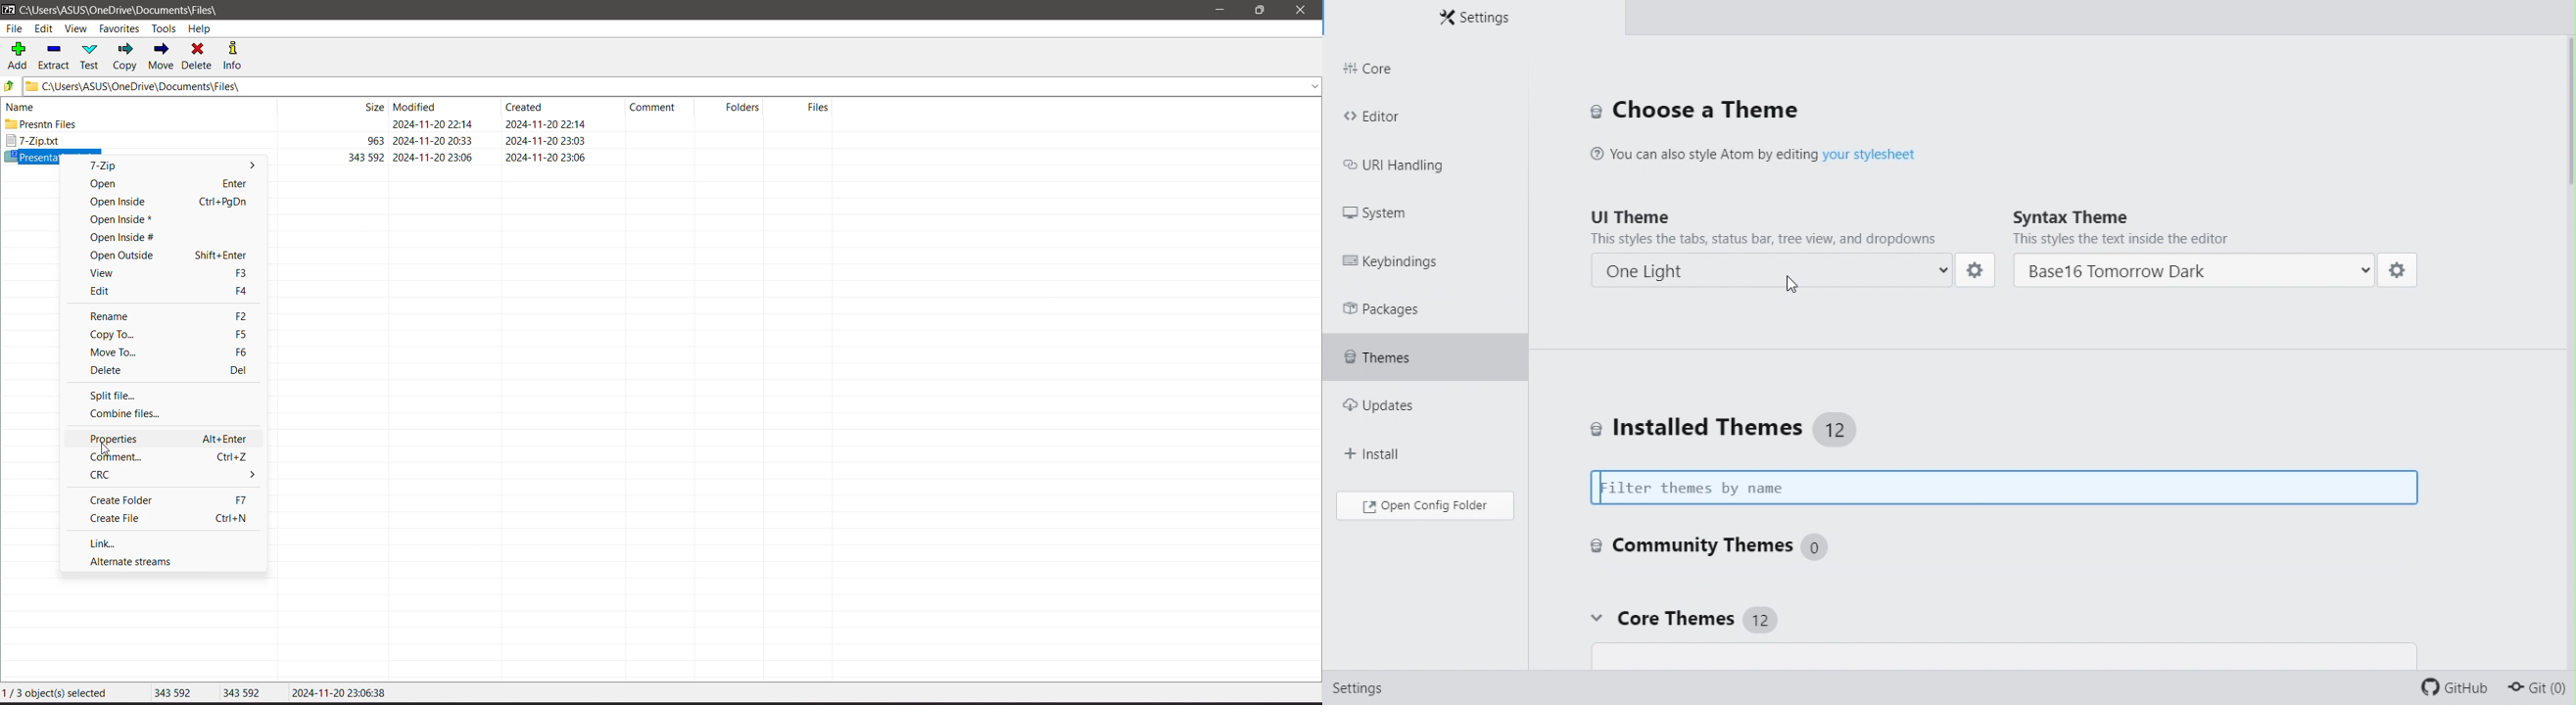  What do you see at coordinates (164, 315) in the screenshot?
I see `Rename` at bounding box center [164, 315].